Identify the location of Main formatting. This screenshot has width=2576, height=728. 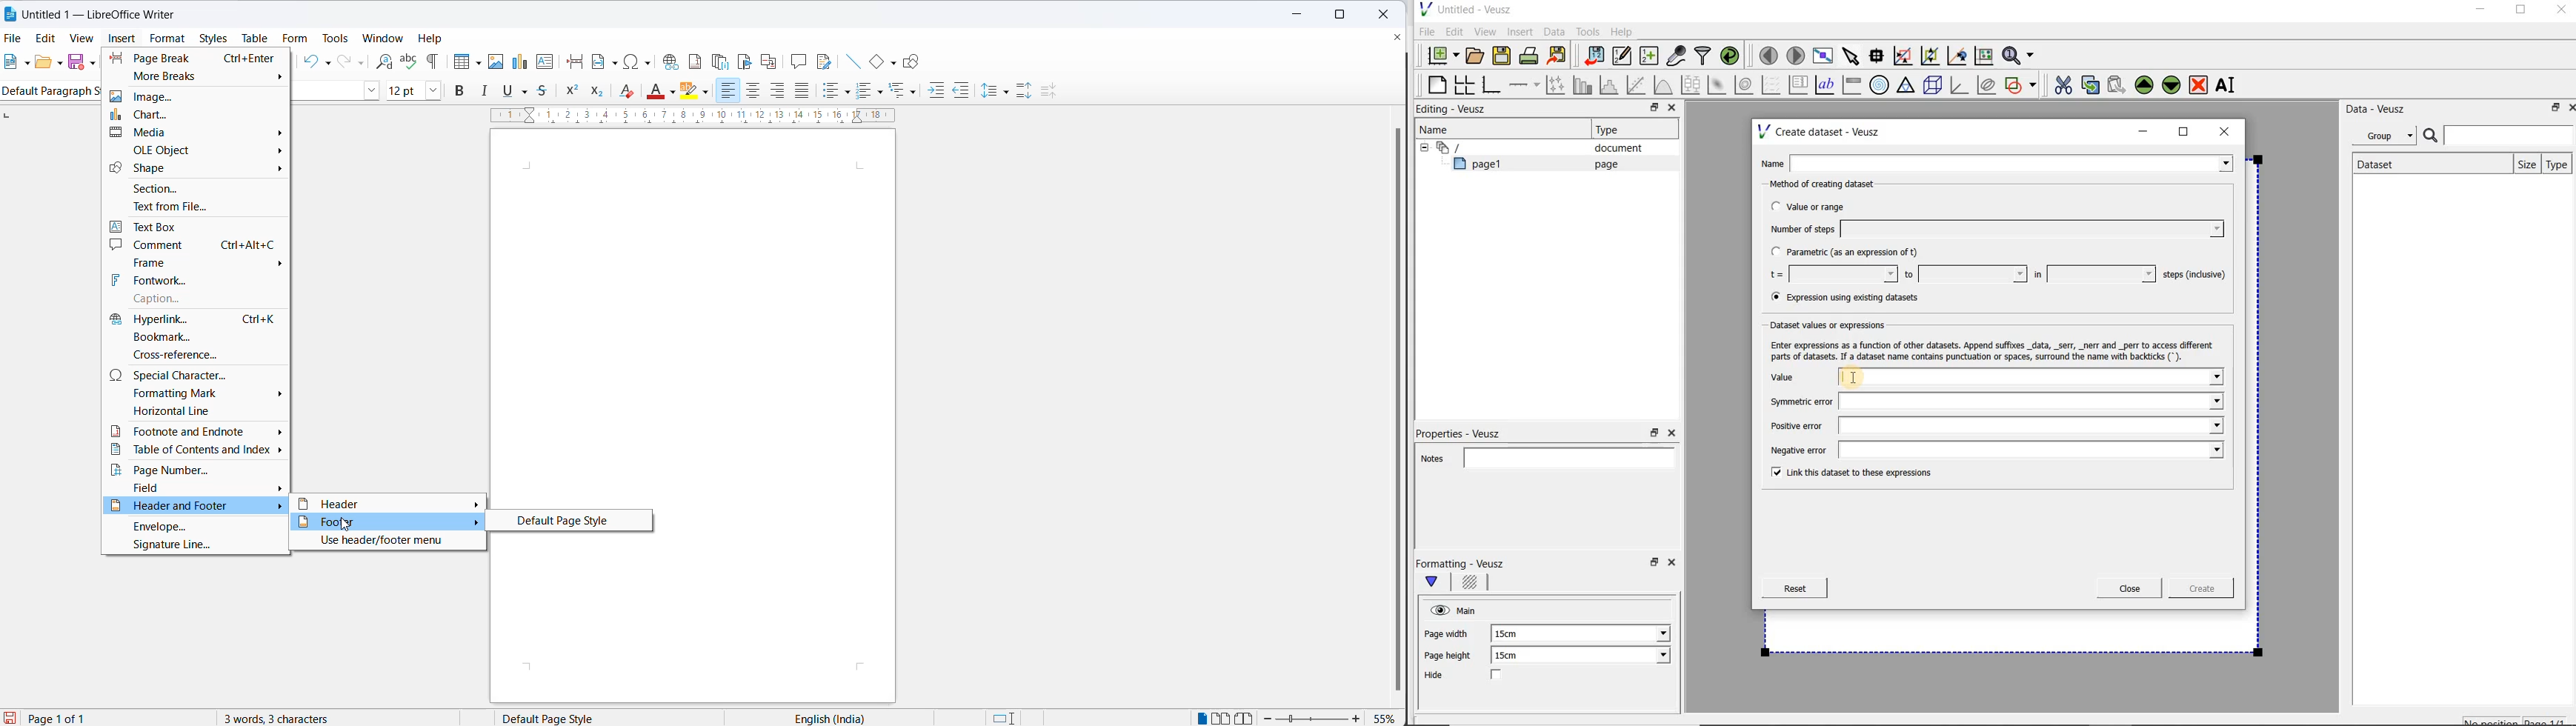
(1438, 583).